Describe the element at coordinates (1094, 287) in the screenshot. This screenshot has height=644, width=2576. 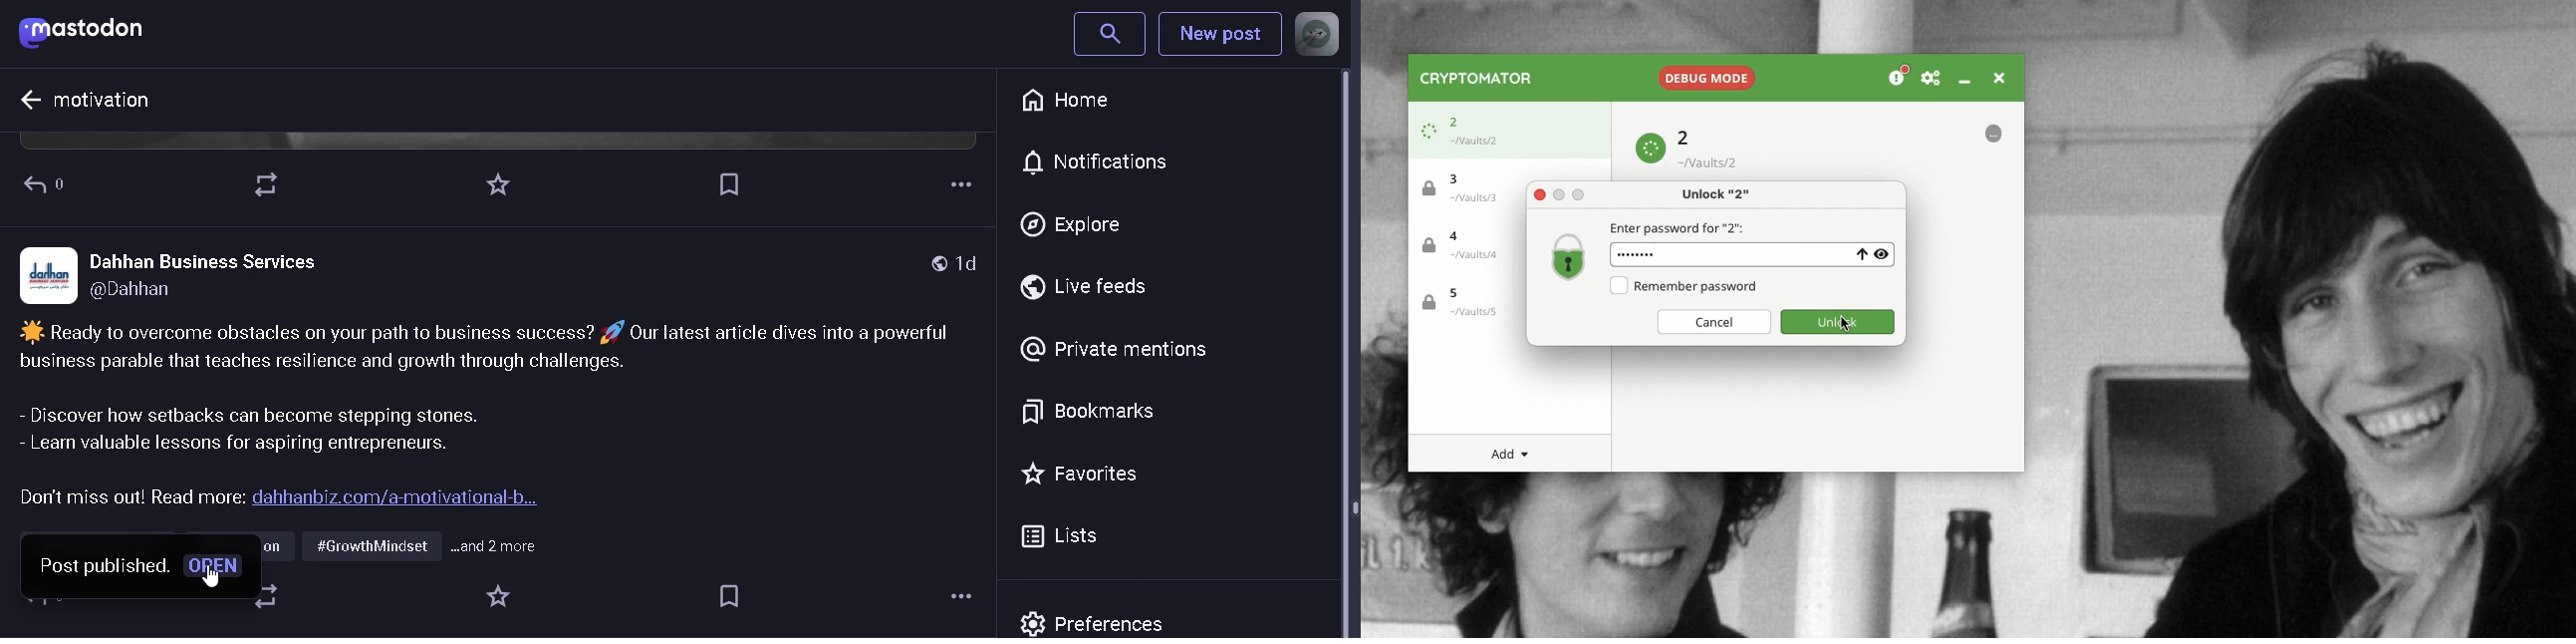
I see `live feeds` at that location.